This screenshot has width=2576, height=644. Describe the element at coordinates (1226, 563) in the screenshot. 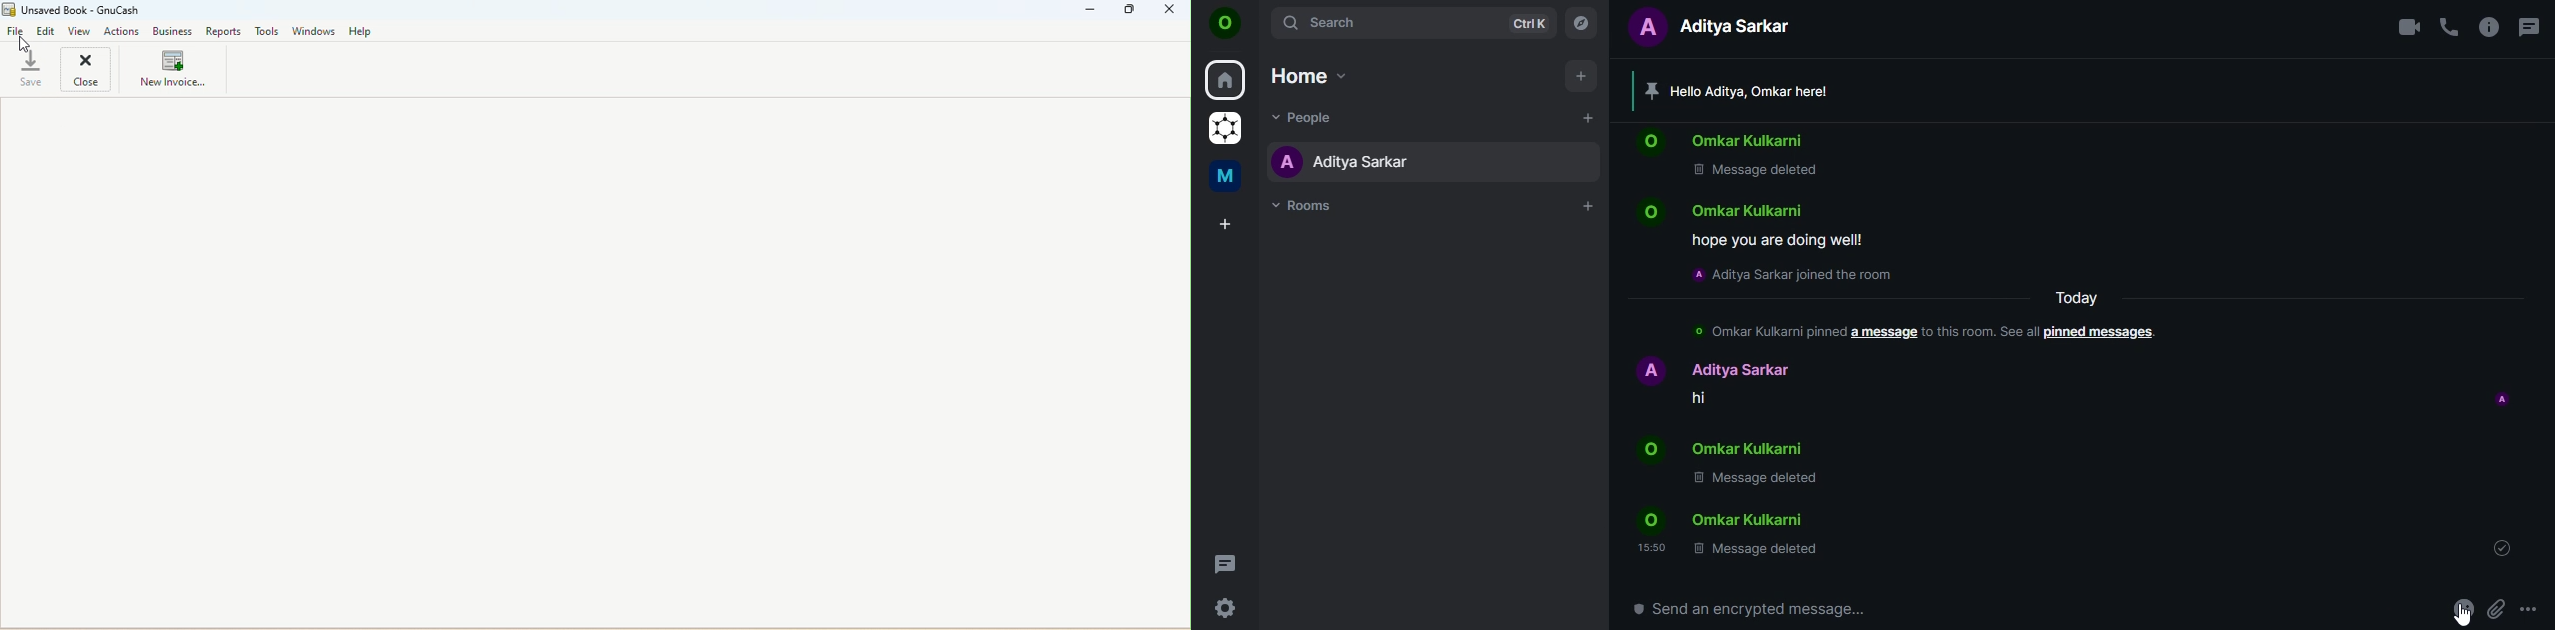

I see `threads` at that location.